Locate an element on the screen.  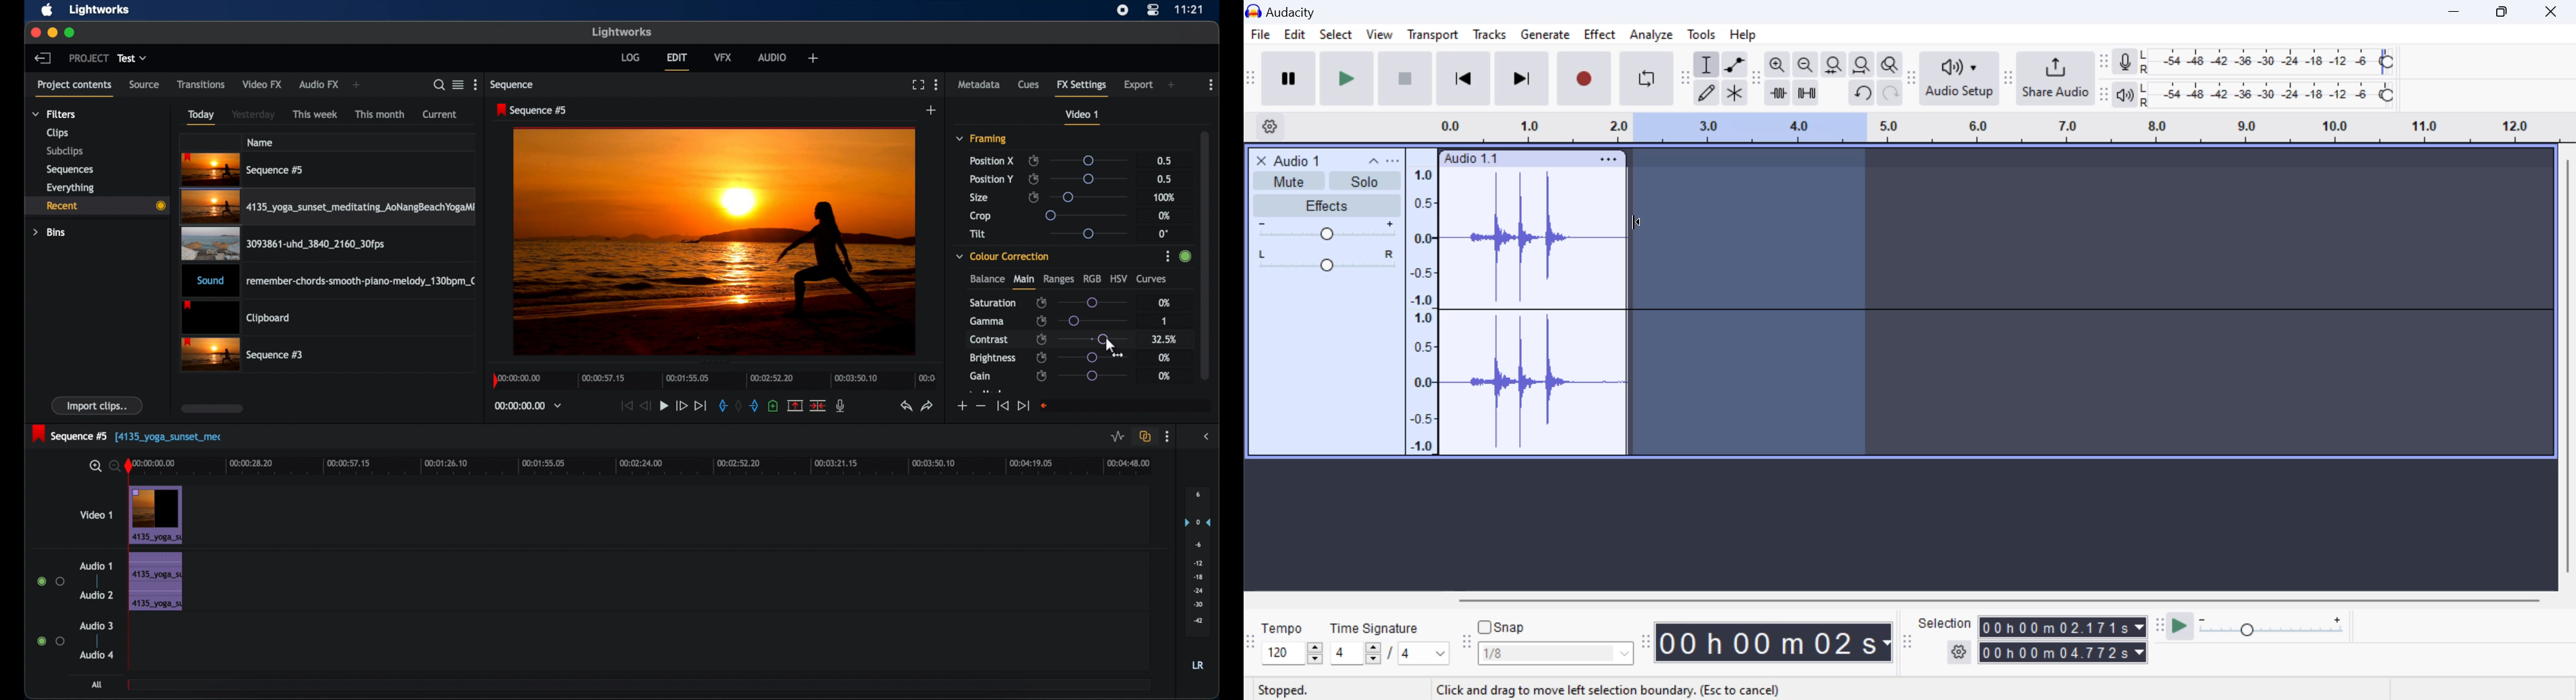
fit selection to width is located at coordinates (1832, 66).